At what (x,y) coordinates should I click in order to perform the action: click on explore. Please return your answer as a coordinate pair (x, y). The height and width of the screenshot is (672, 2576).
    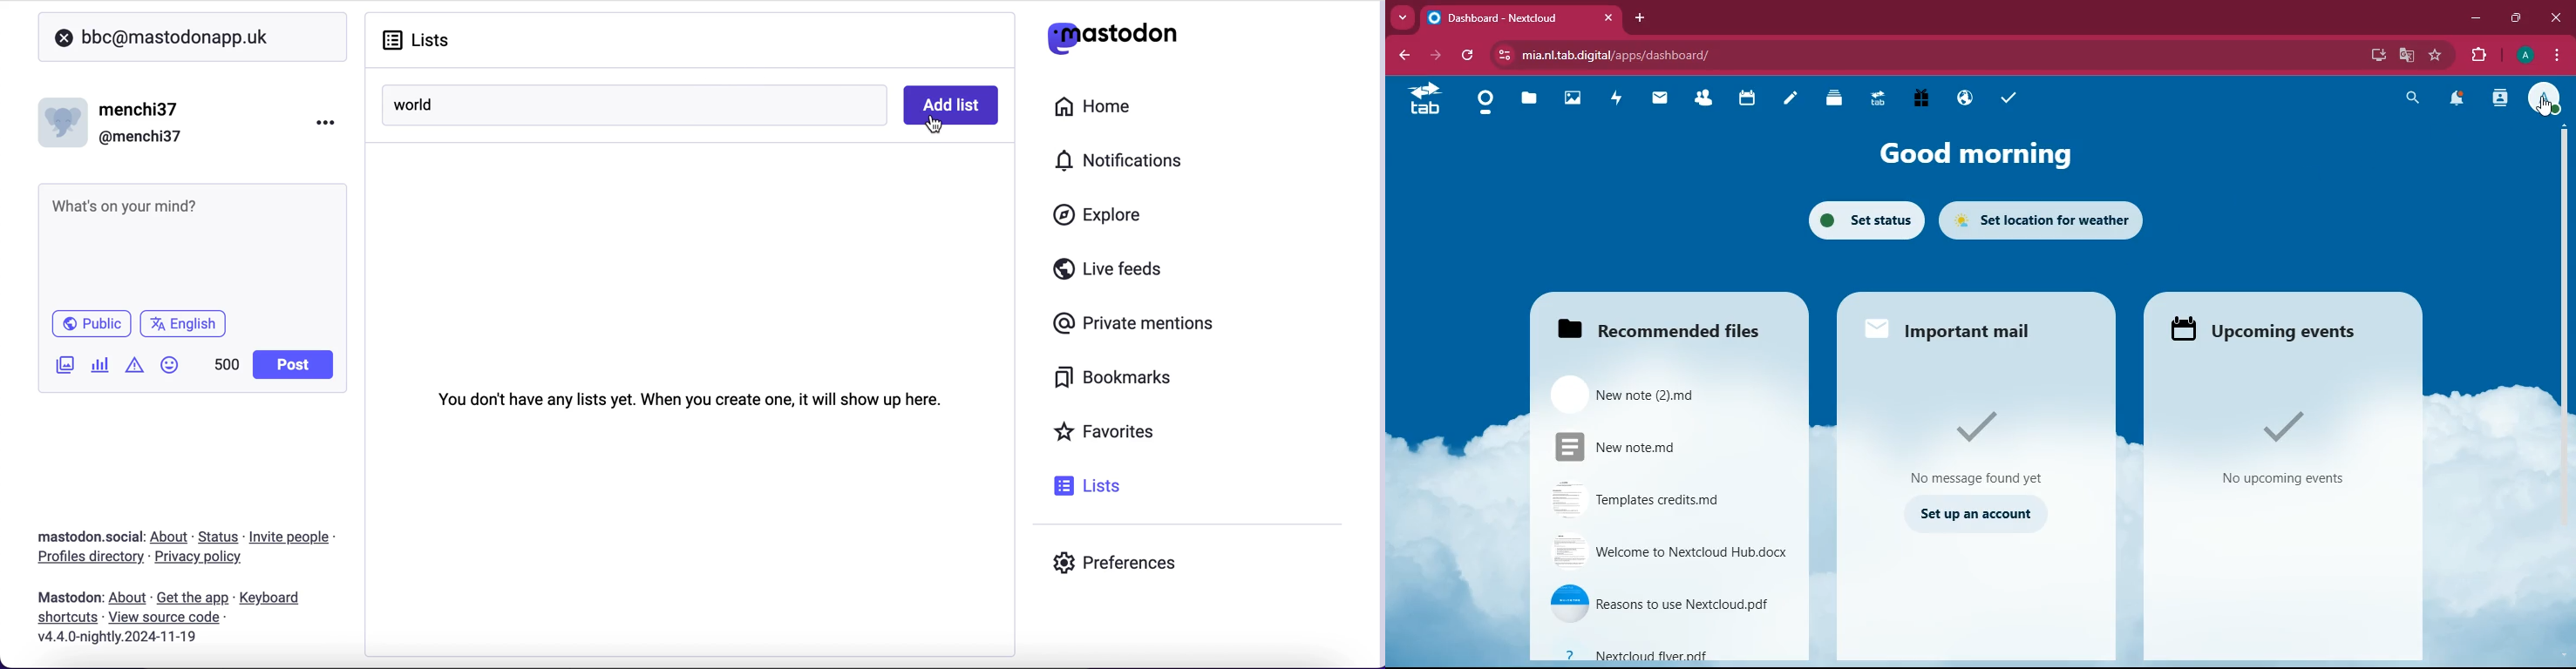
    Looking at the image, I should click on (1108, 216).